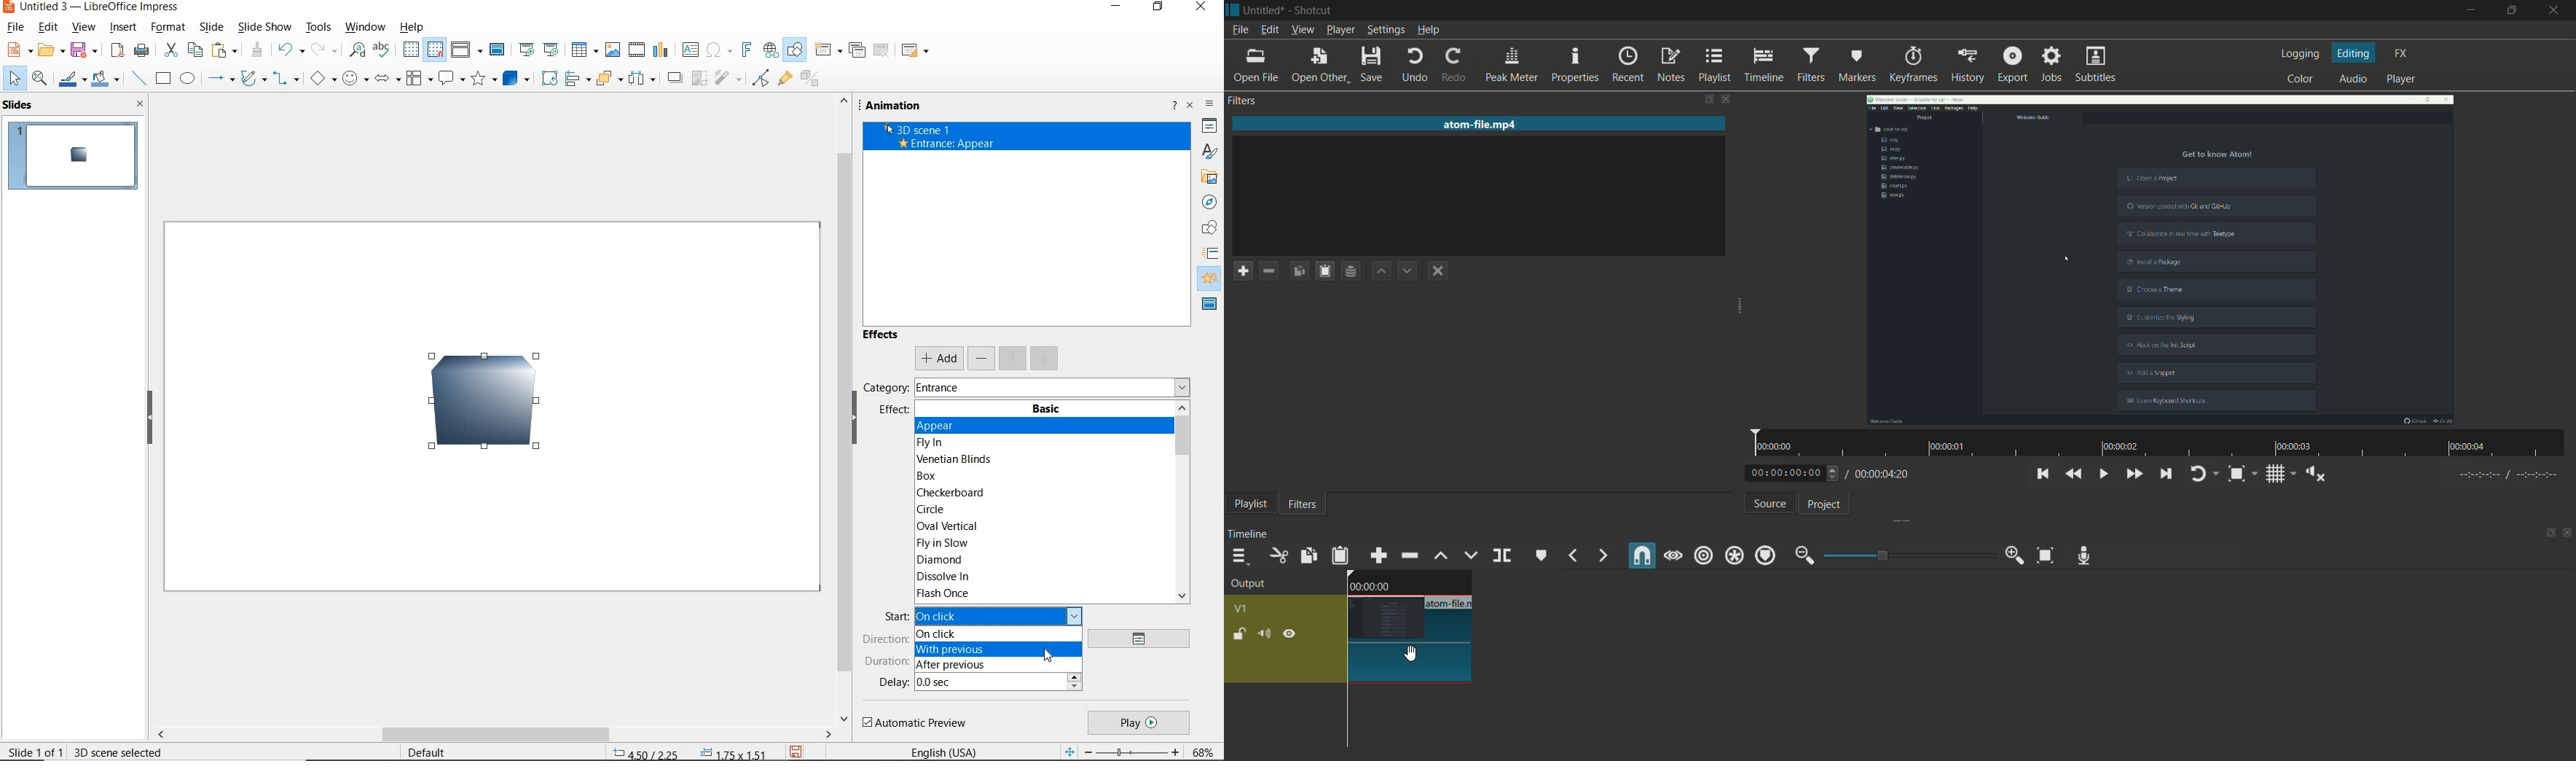  Describe the element at coordinates (1501, 555) in the screenshot. I see `split at playhead` at that location.